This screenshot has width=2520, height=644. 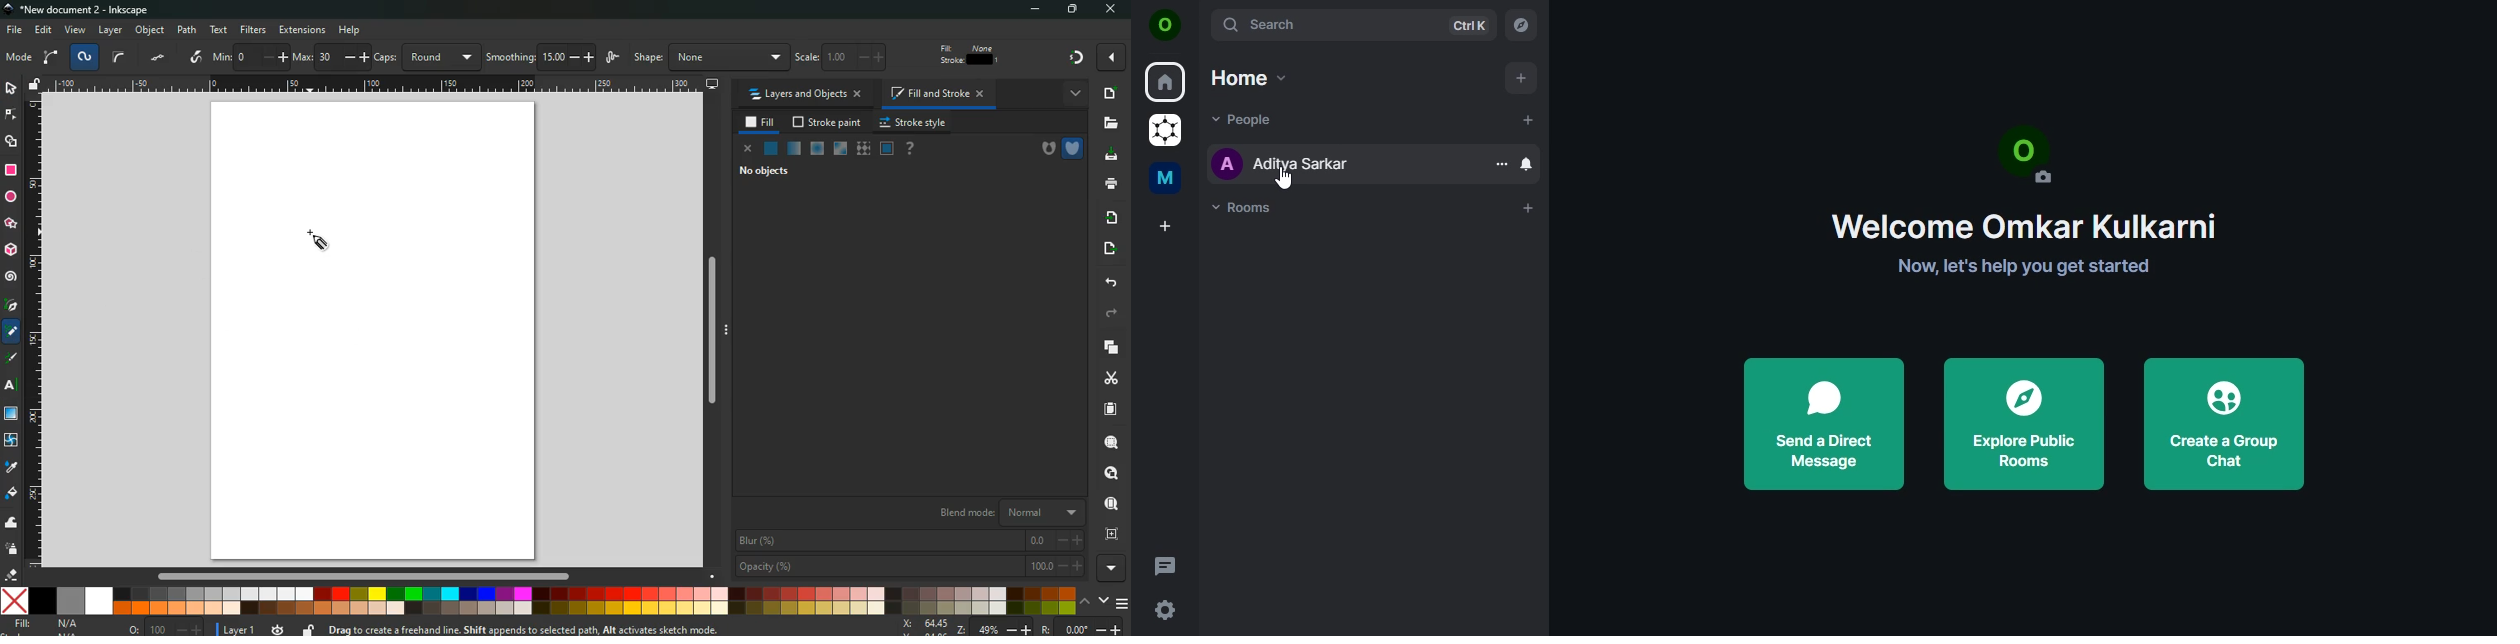 I want to click on frame, so click(x=887, y=148).